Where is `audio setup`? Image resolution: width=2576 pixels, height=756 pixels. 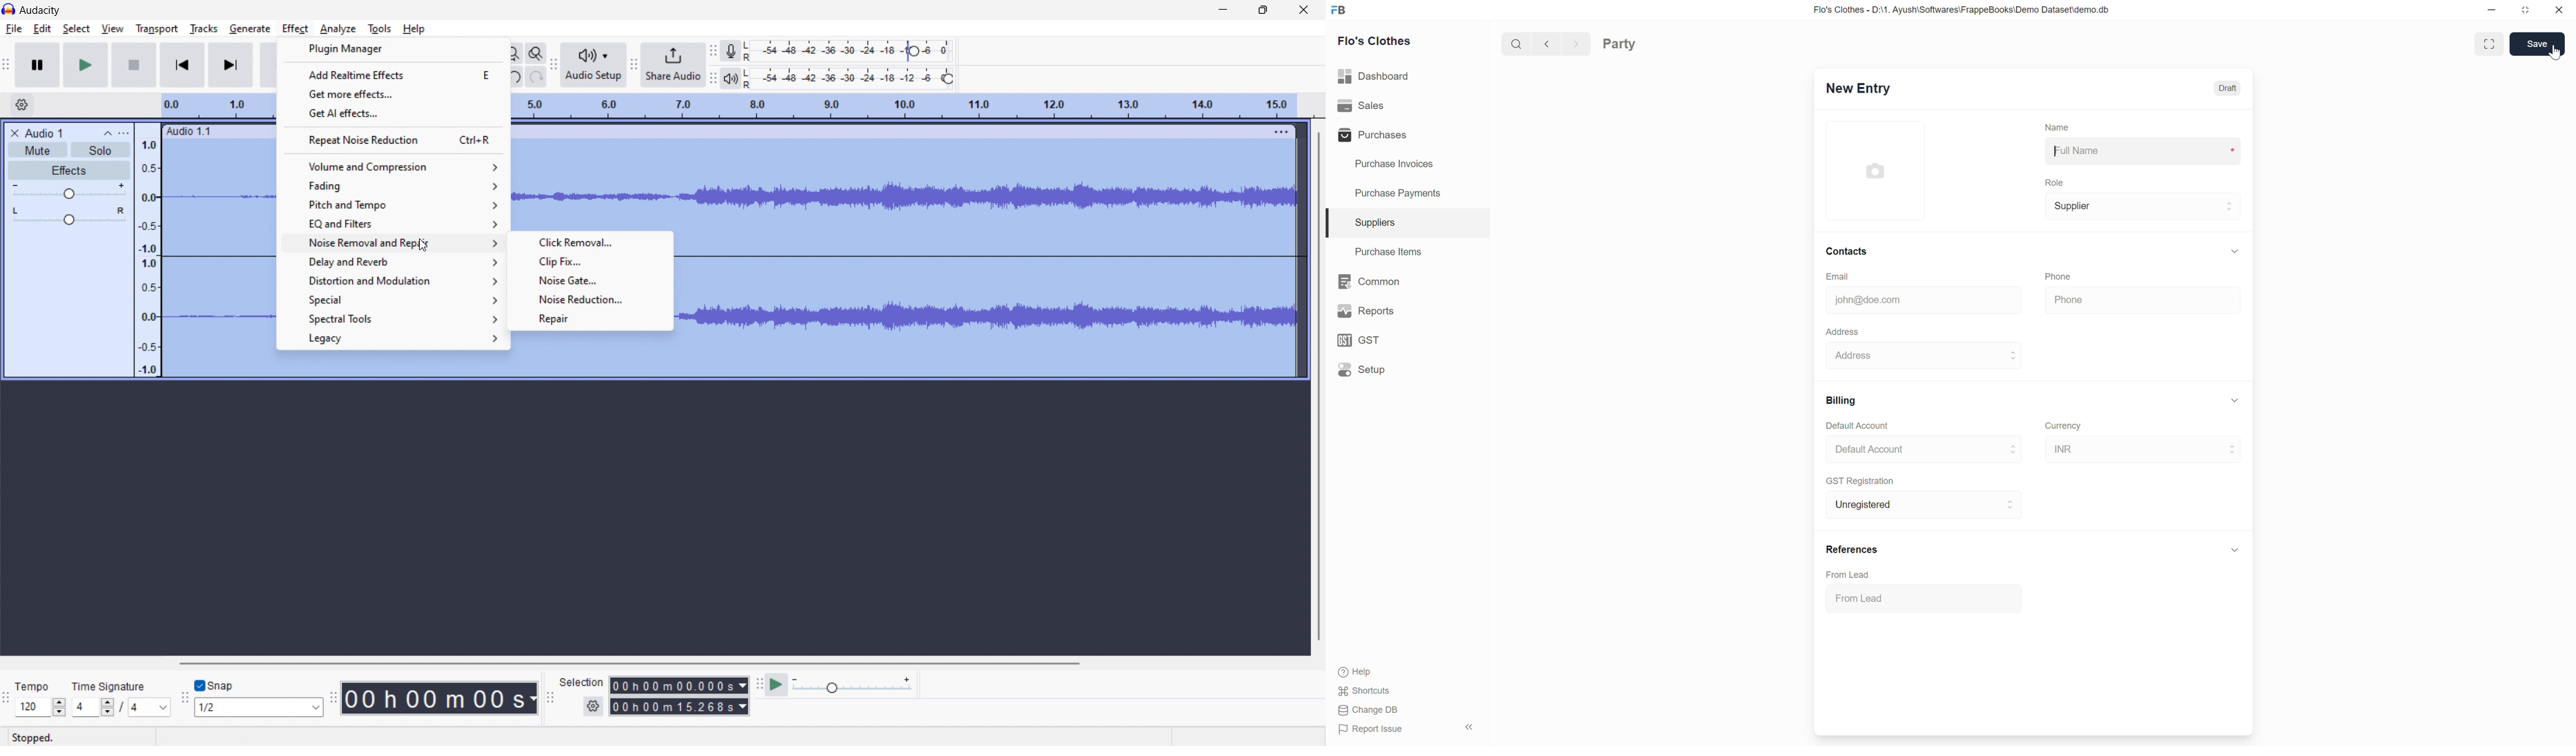
audio setup is located at coordinates (593, 64).